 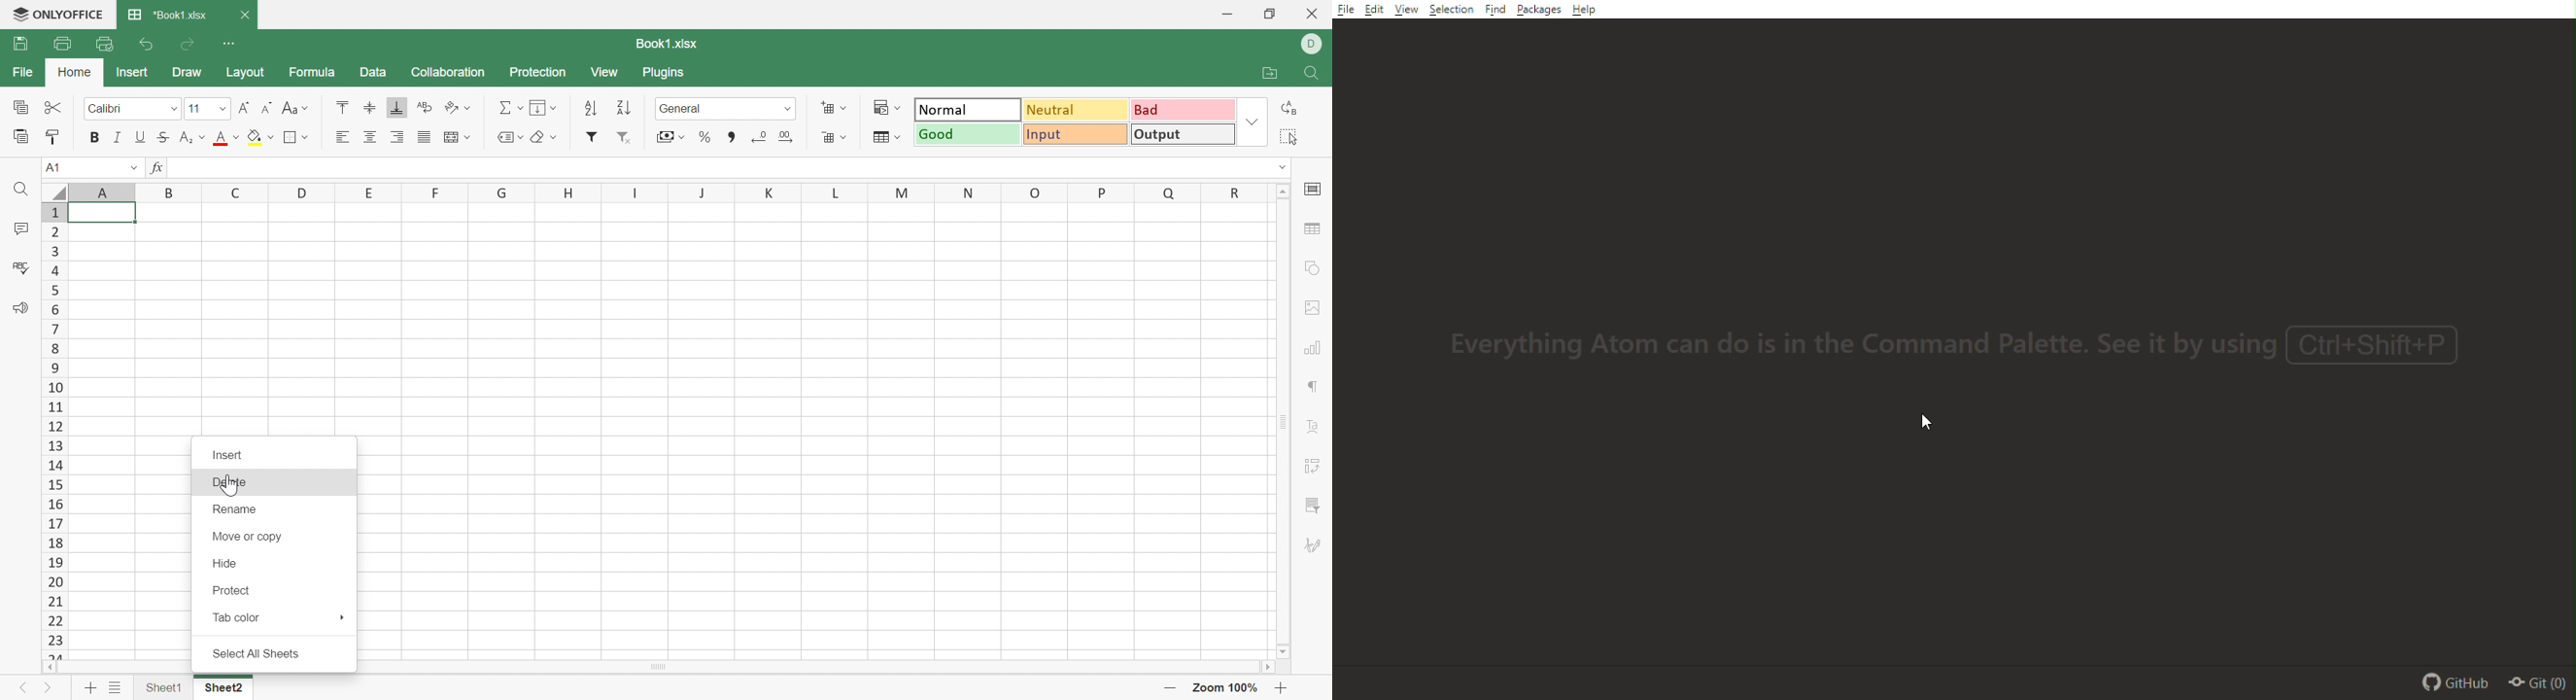 What do you see at coordinates (265, 106) in the screenshot?
I see `Decrement font size` at bounding box center [265, 106].